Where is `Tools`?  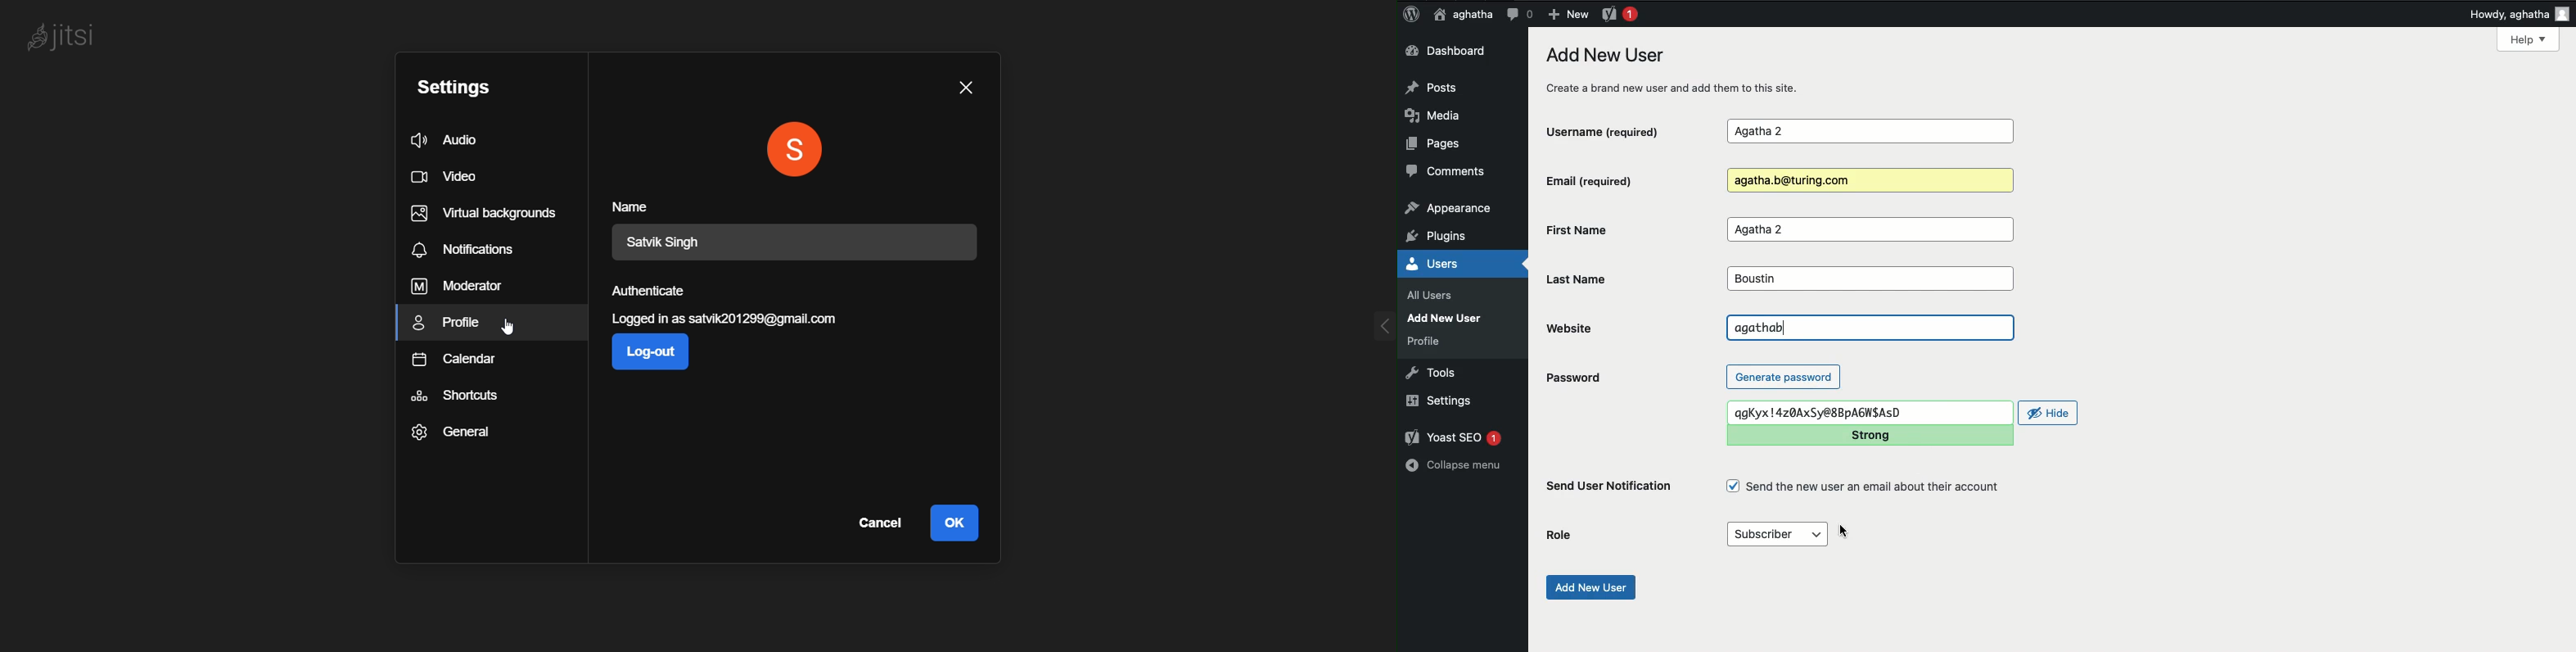 Tools is located at coordinates (1432, 371).